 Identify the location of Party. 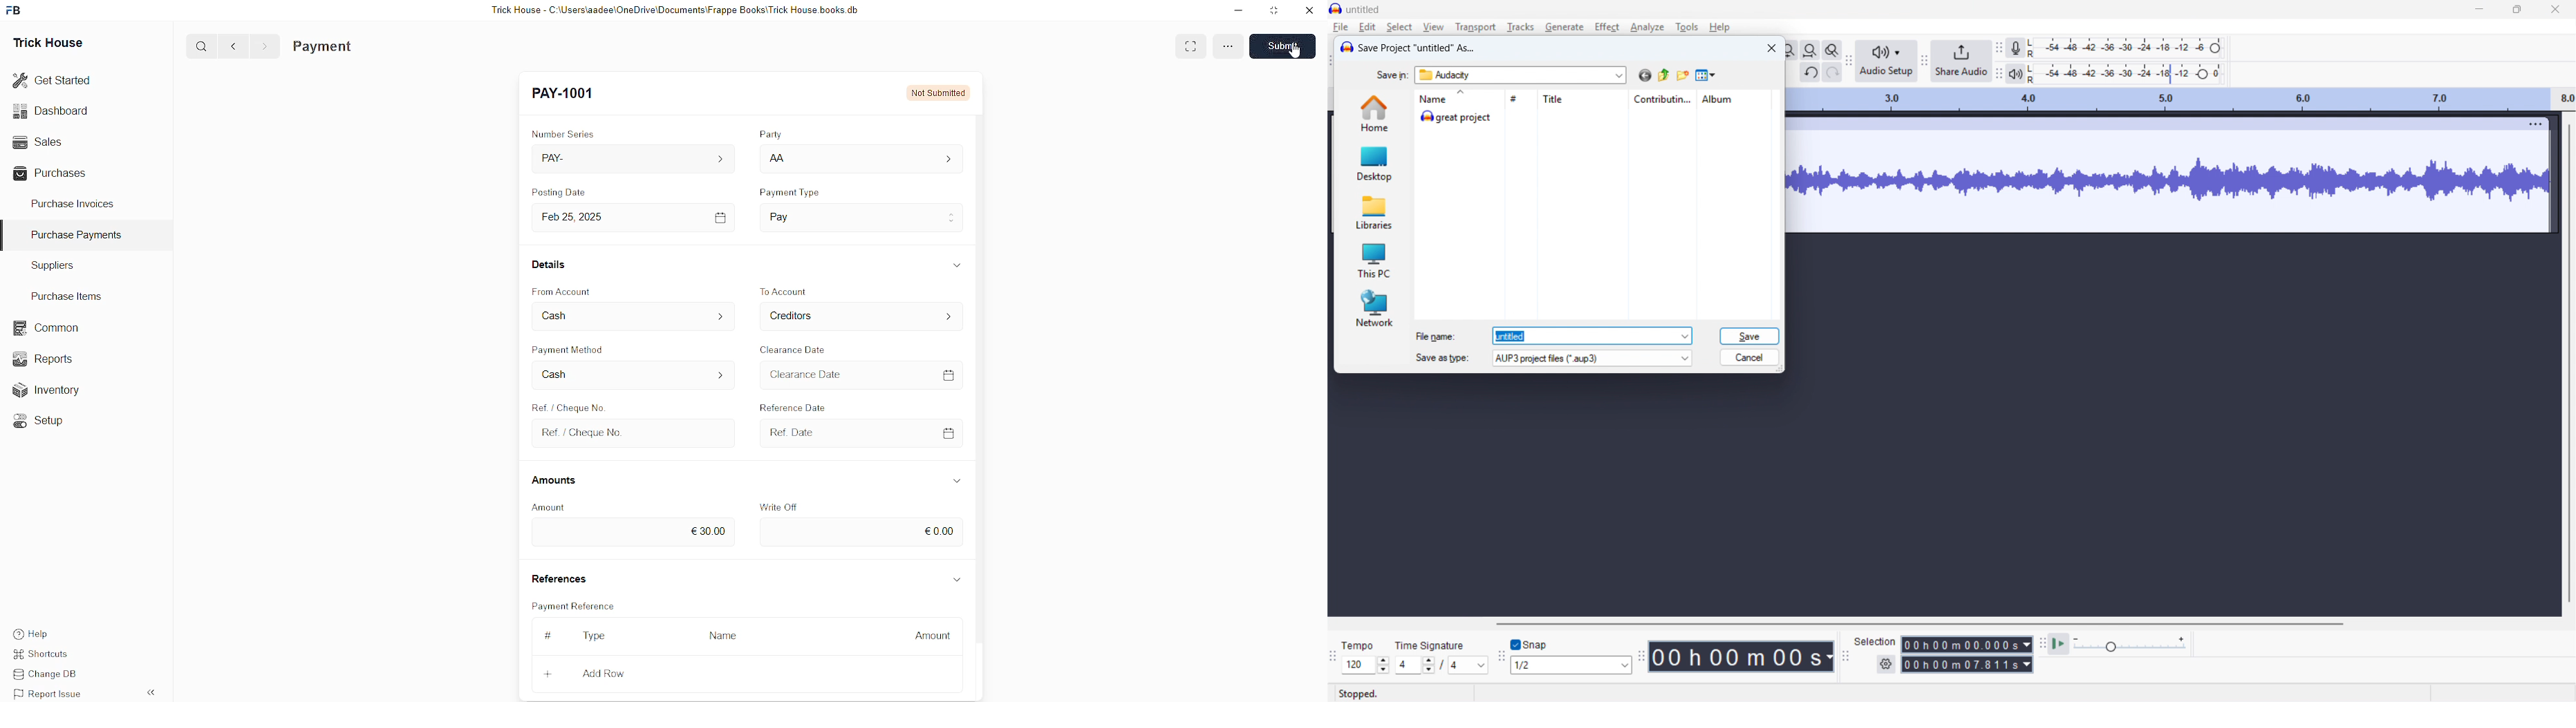
(769, 135).